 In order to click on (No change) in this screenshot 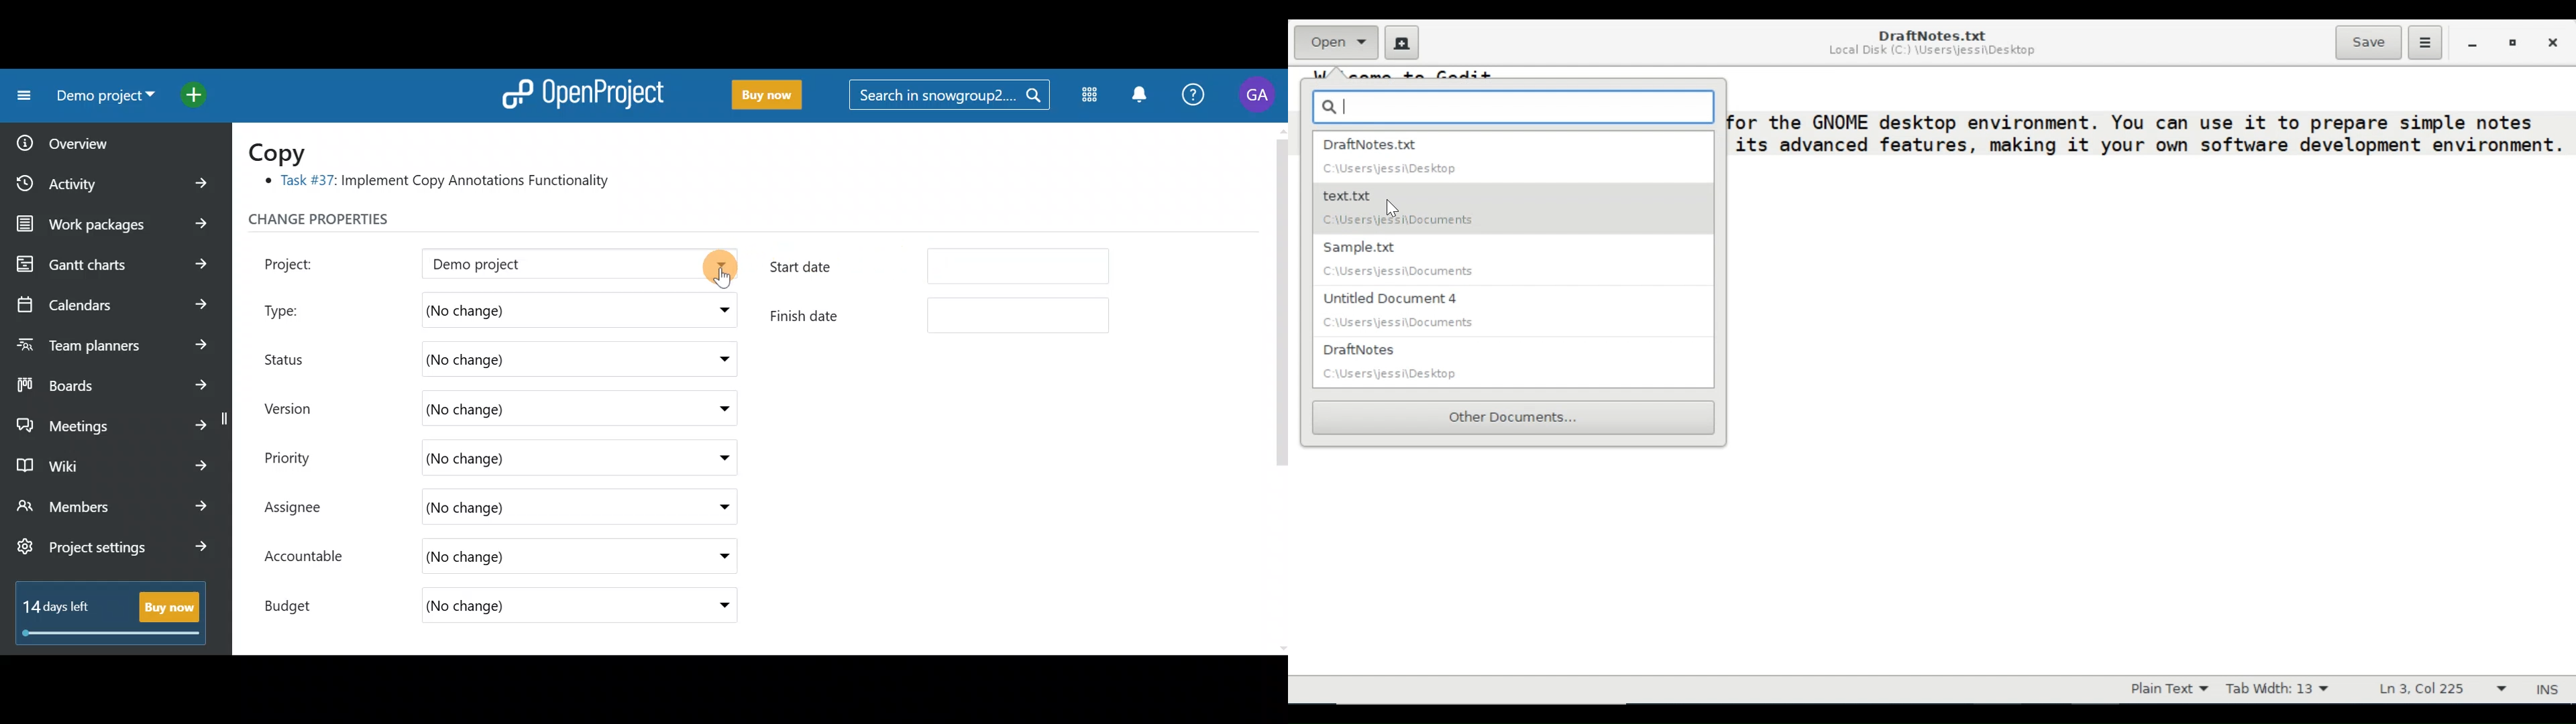, I will do `click(531, 308)`.